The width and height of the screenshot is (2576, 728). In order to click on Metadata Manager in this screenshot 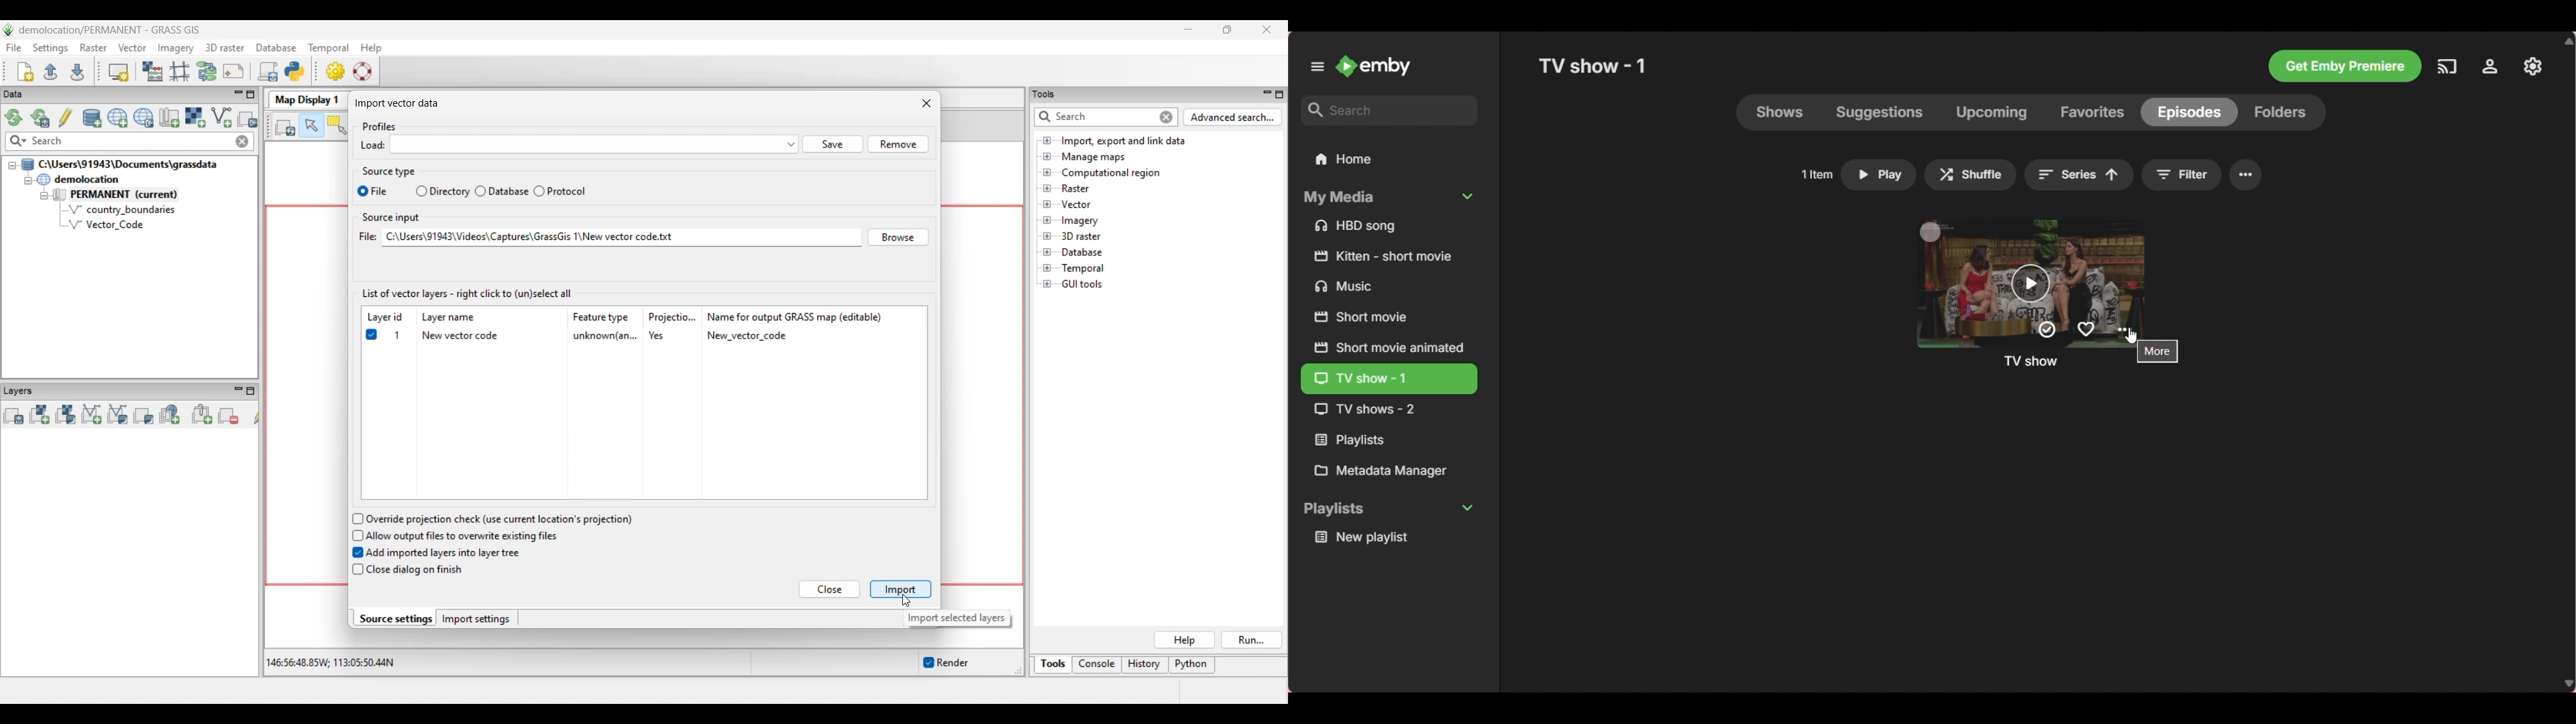, I will do `click(1389, 471)`.